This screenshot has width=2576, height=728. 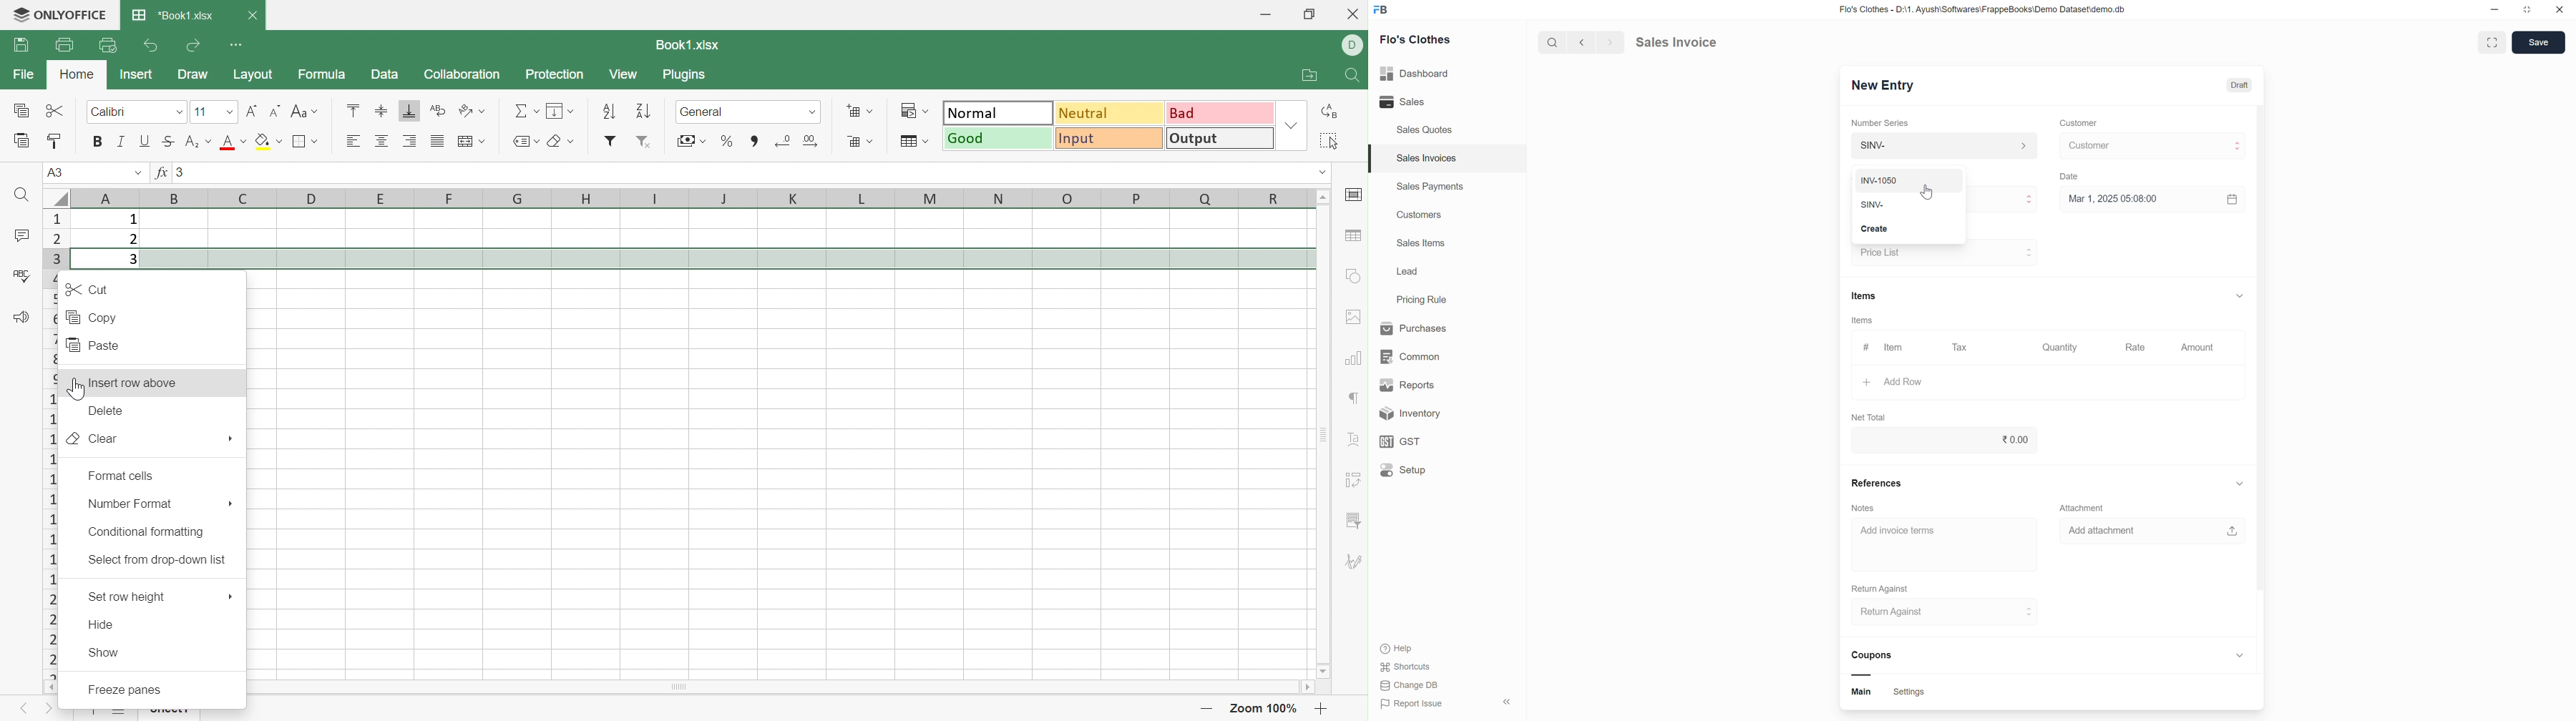 I want to click on Zoom out, so click(x=1206, y=709).